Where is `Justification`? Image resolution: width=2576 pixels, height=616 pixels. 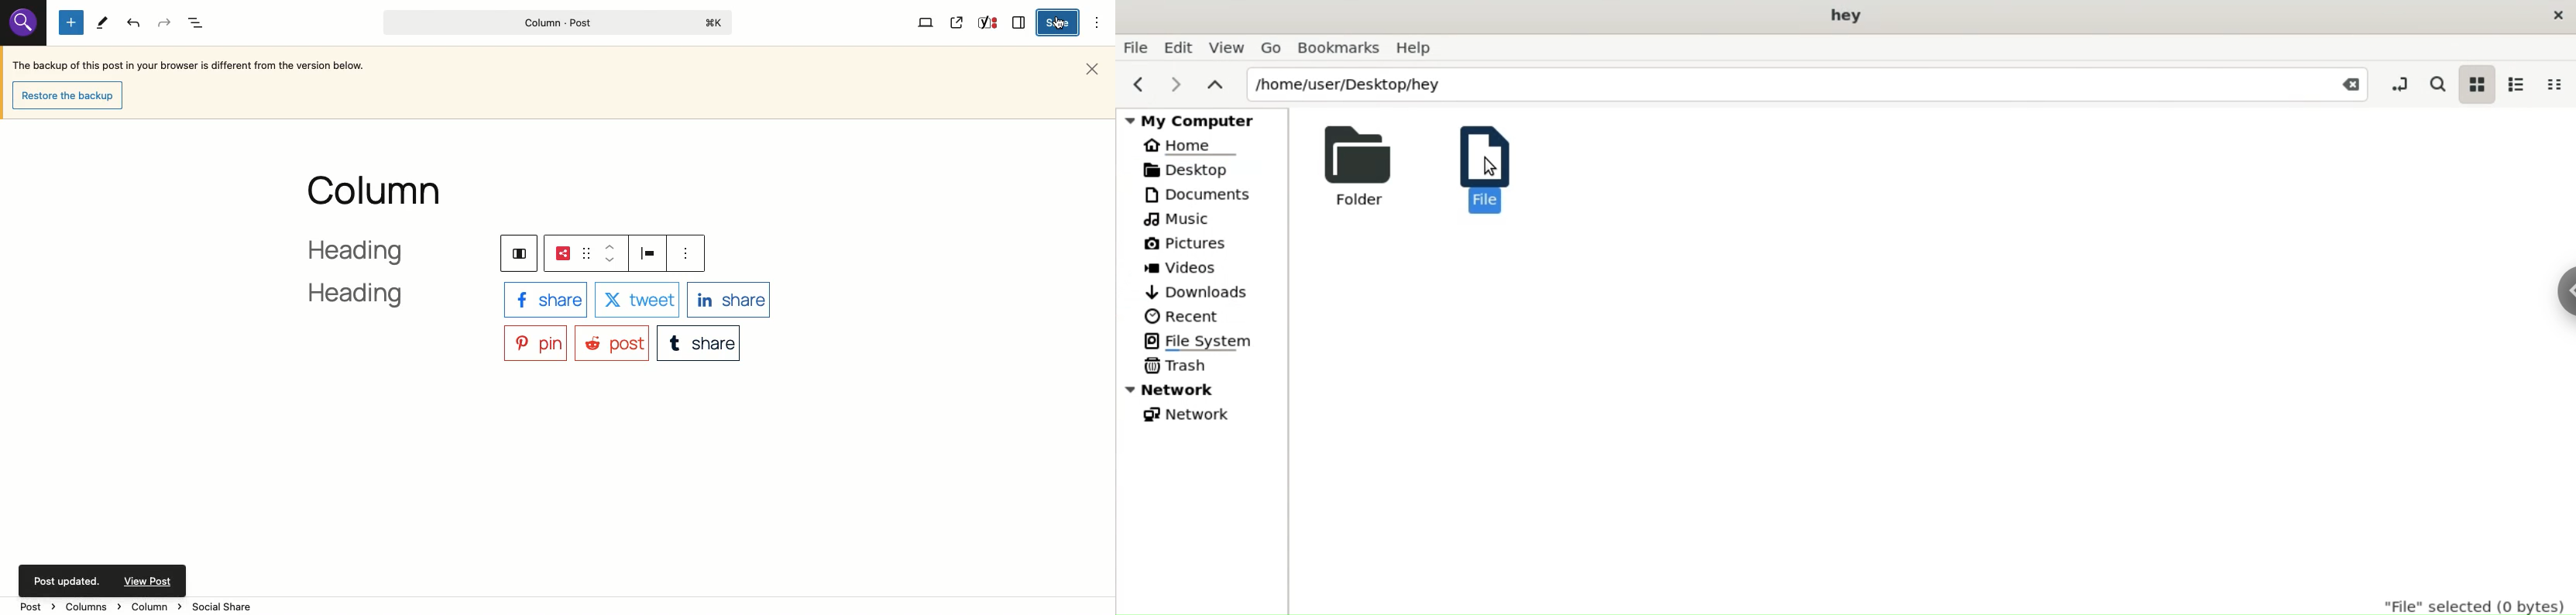
Justification is located at coordinates (651, 253).